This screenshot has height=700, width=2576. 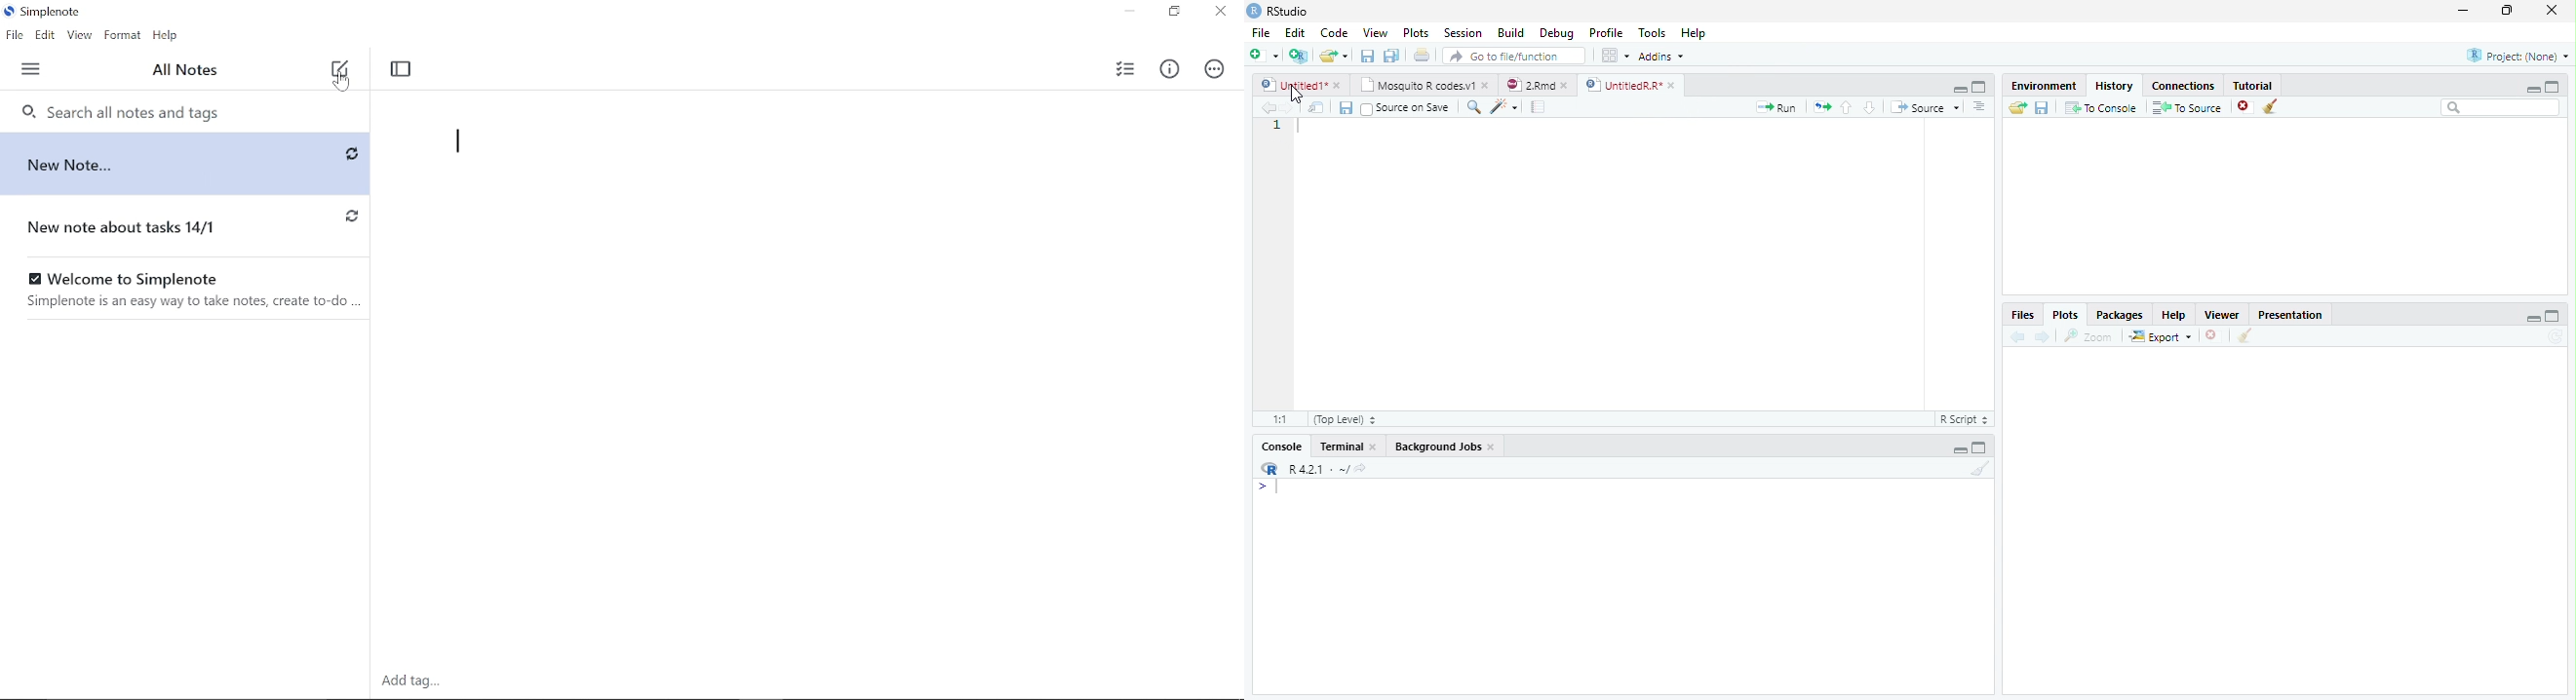 I want to click on Show document outline, so click(x=1979, y=108).